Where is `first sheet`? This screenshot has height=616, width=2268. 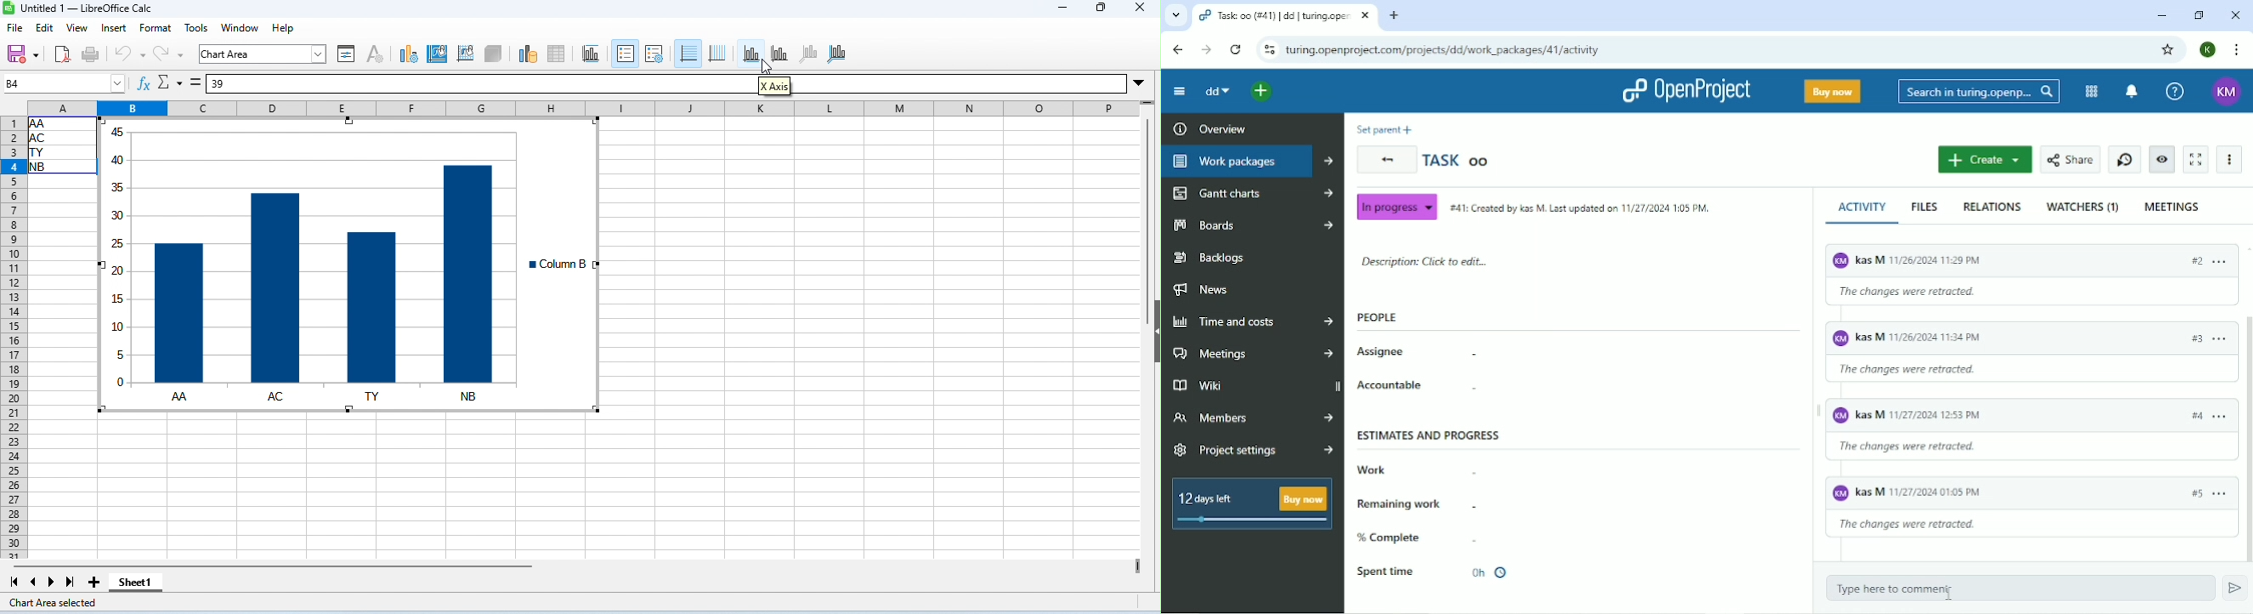
first sheet is located at coordinates (16, 582).